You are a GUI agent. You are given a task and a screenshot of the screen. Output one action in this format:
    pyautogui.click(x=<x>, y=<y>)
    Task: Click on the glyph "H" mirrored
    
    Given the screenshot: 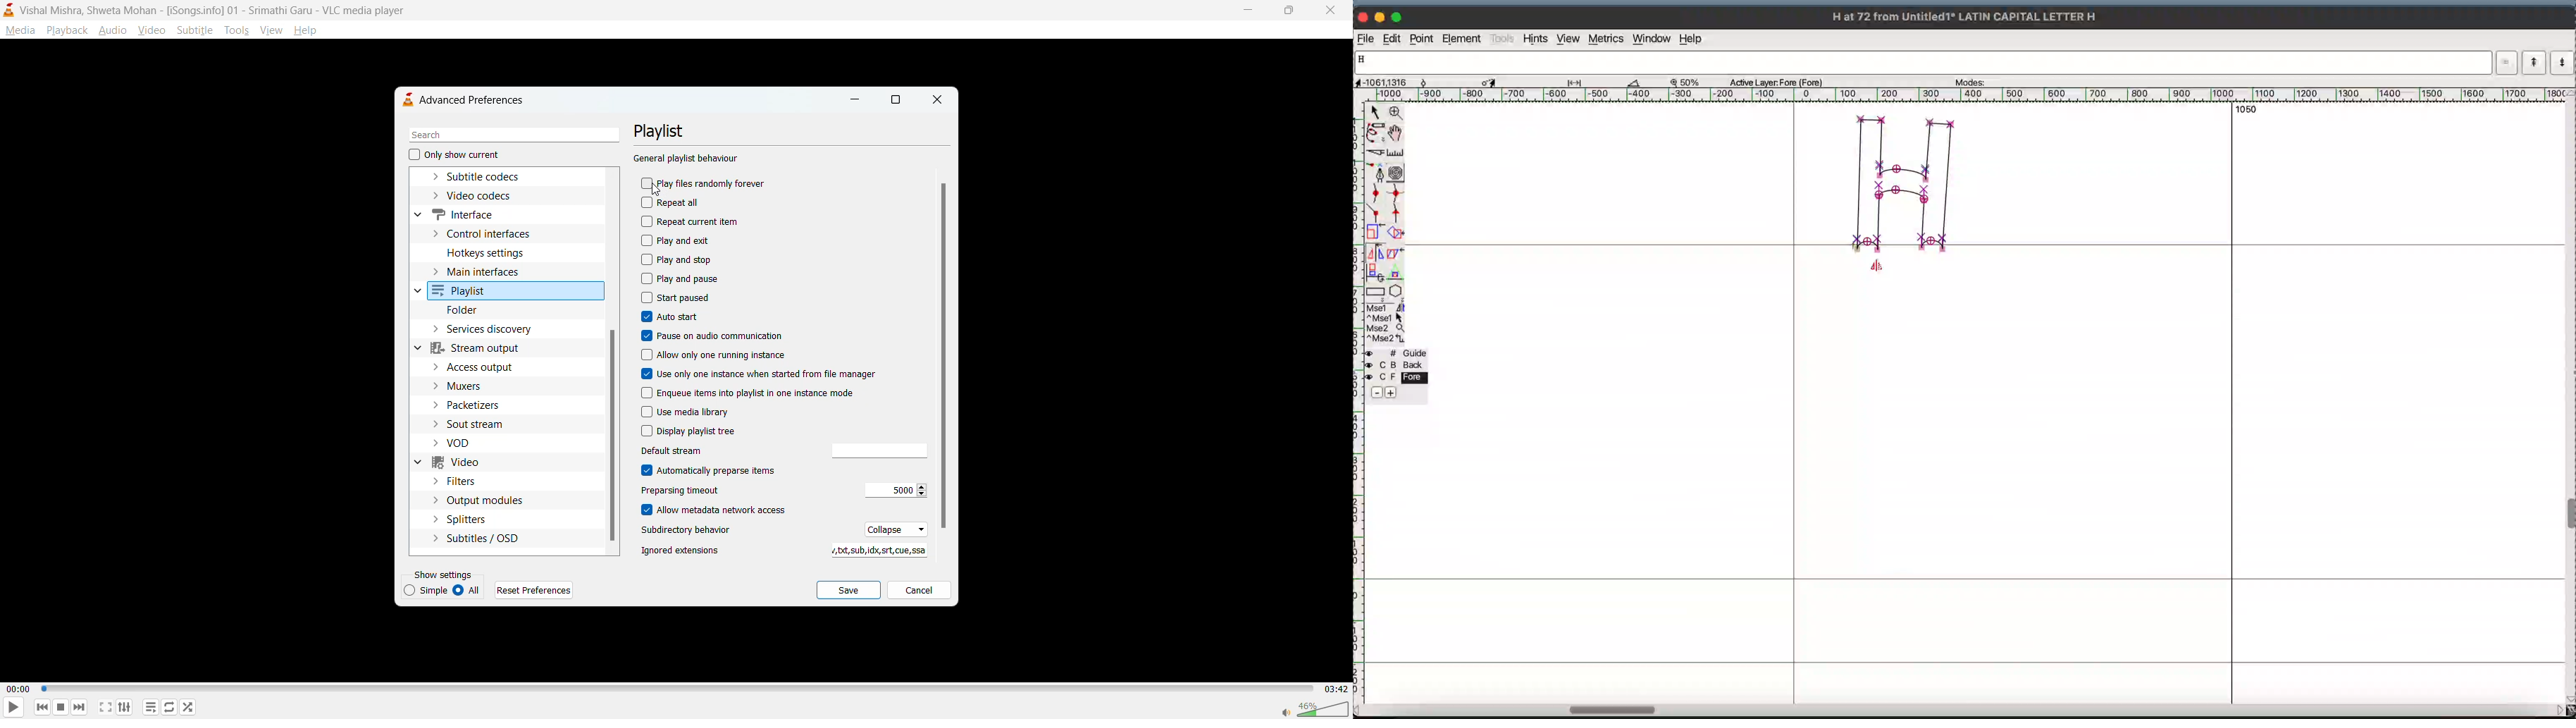 What is the action you would take?
    pyautogui.click(x=1910, y=189)
    